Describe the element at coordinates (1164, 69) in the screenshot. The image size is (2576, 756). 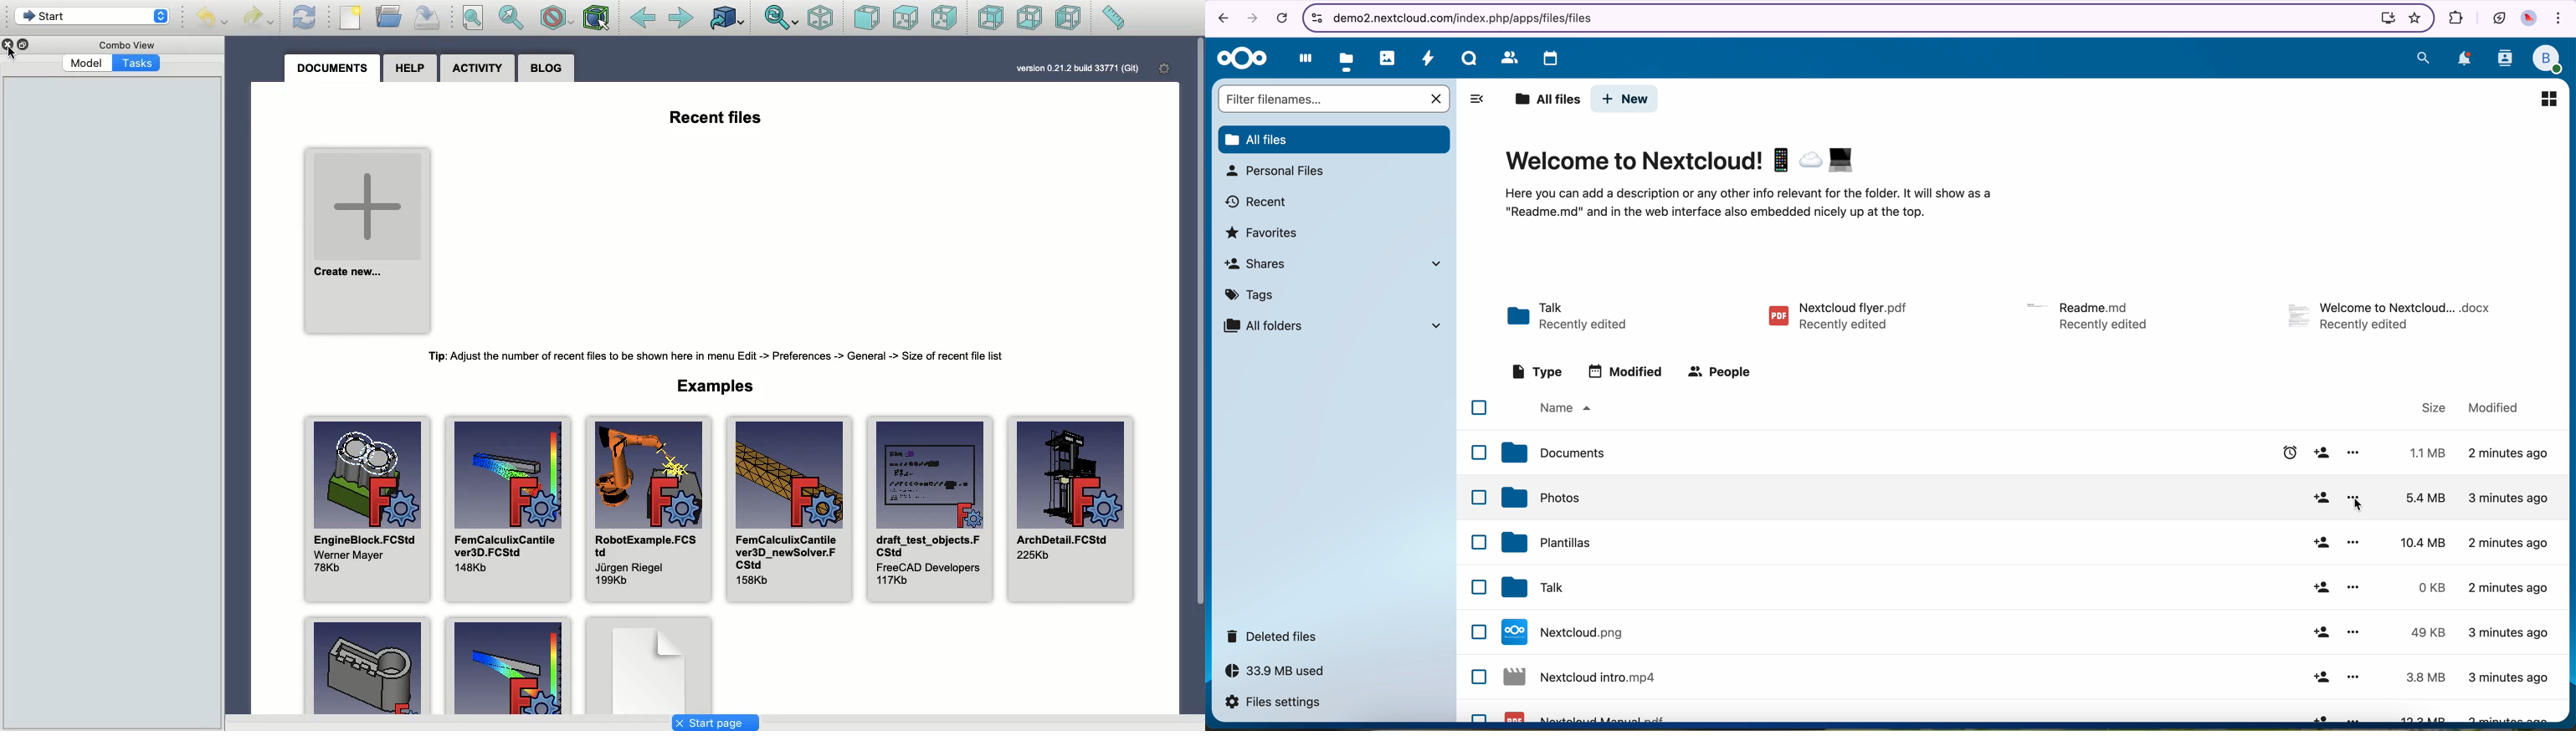
I see `Settings` at that location.